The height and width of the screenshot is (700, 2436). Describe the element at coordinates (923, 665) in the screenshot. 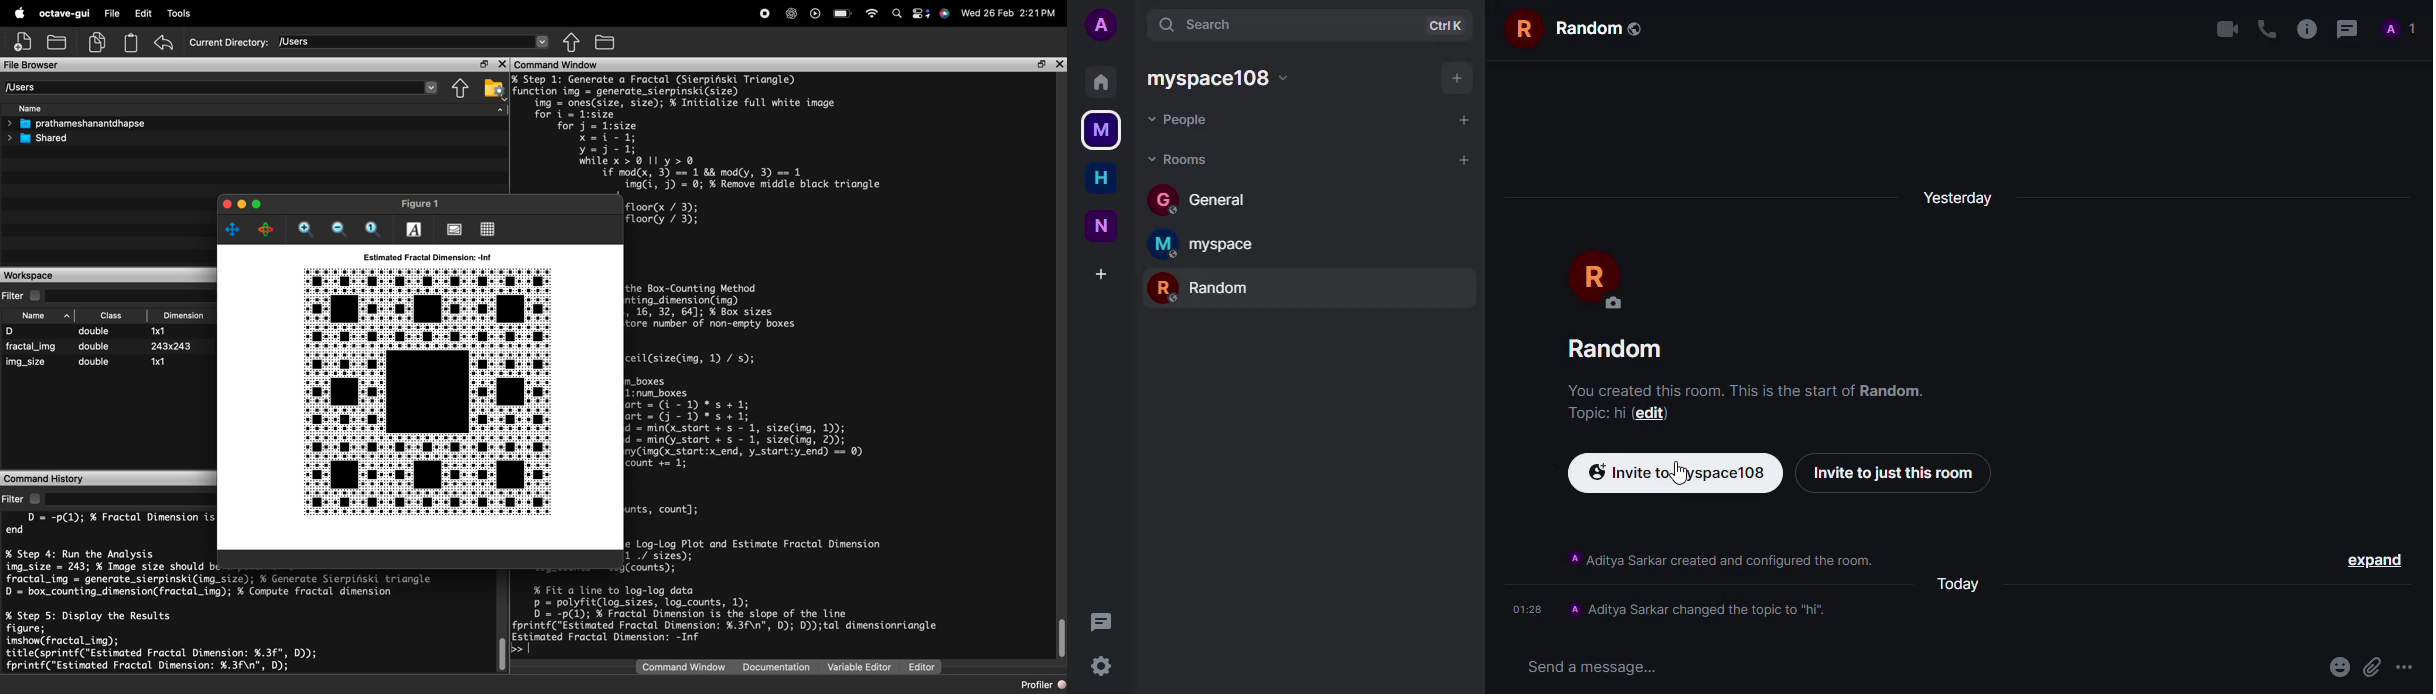

I see `Editor` at that location.